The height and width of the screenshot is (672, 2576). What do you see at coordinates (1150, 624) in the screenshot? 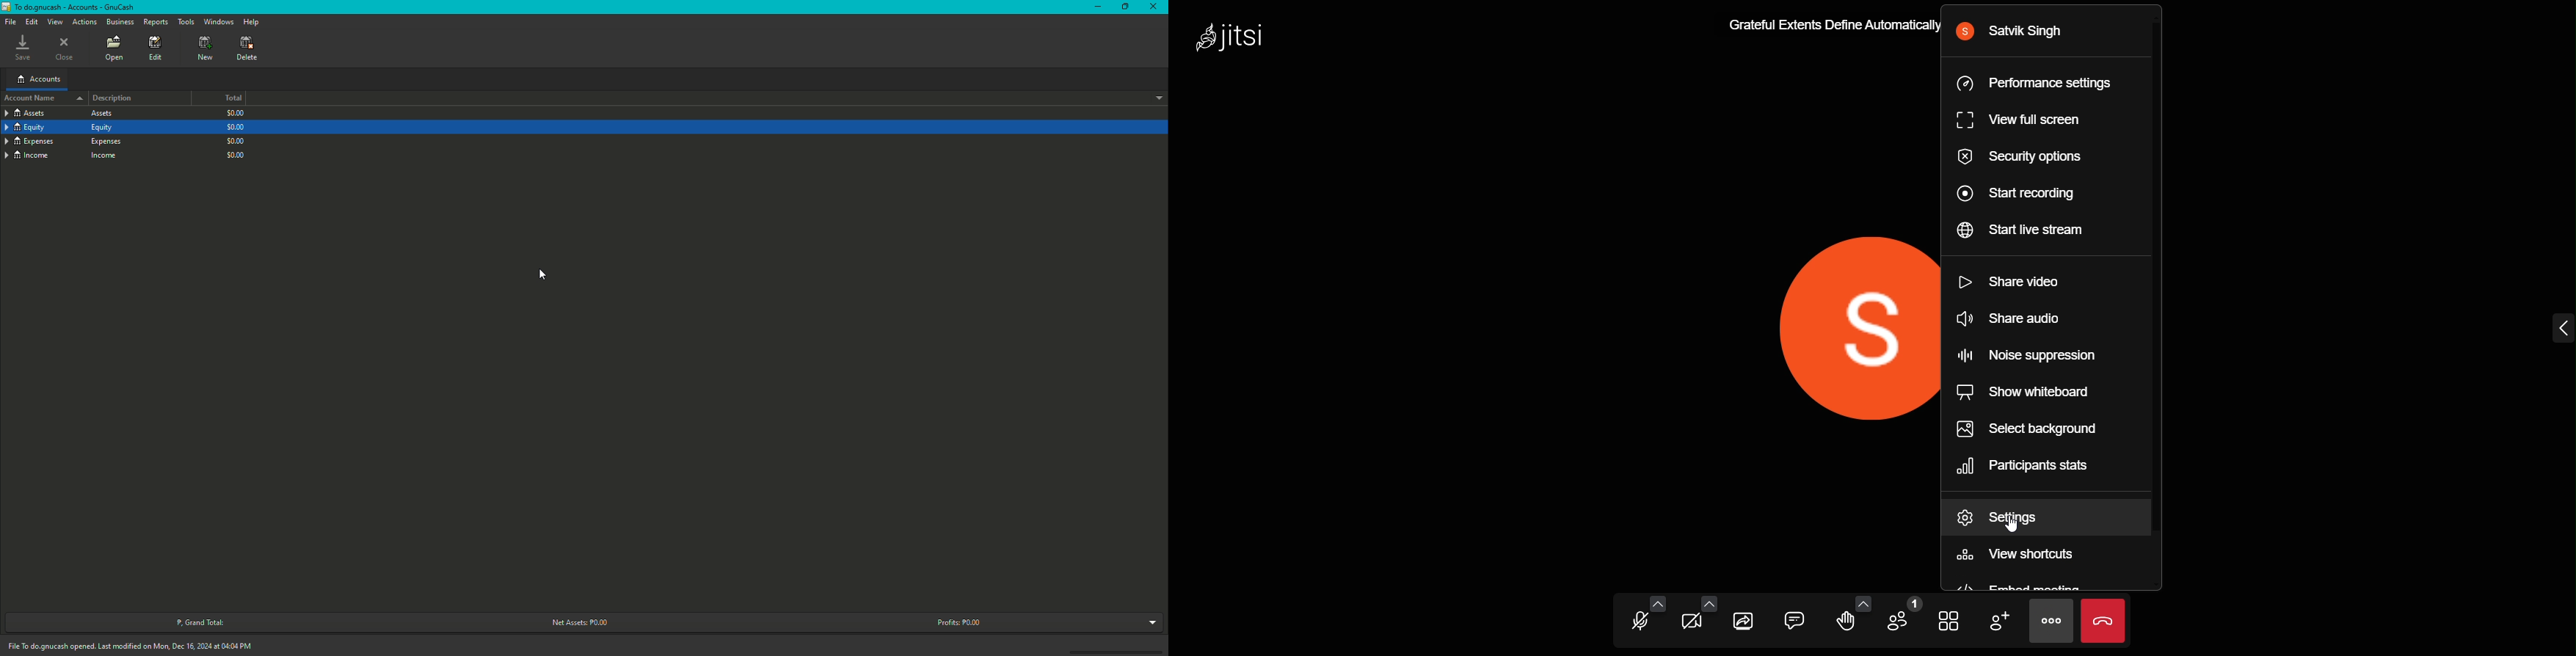
I see `Drop down` at bounding box center [1150, 624].